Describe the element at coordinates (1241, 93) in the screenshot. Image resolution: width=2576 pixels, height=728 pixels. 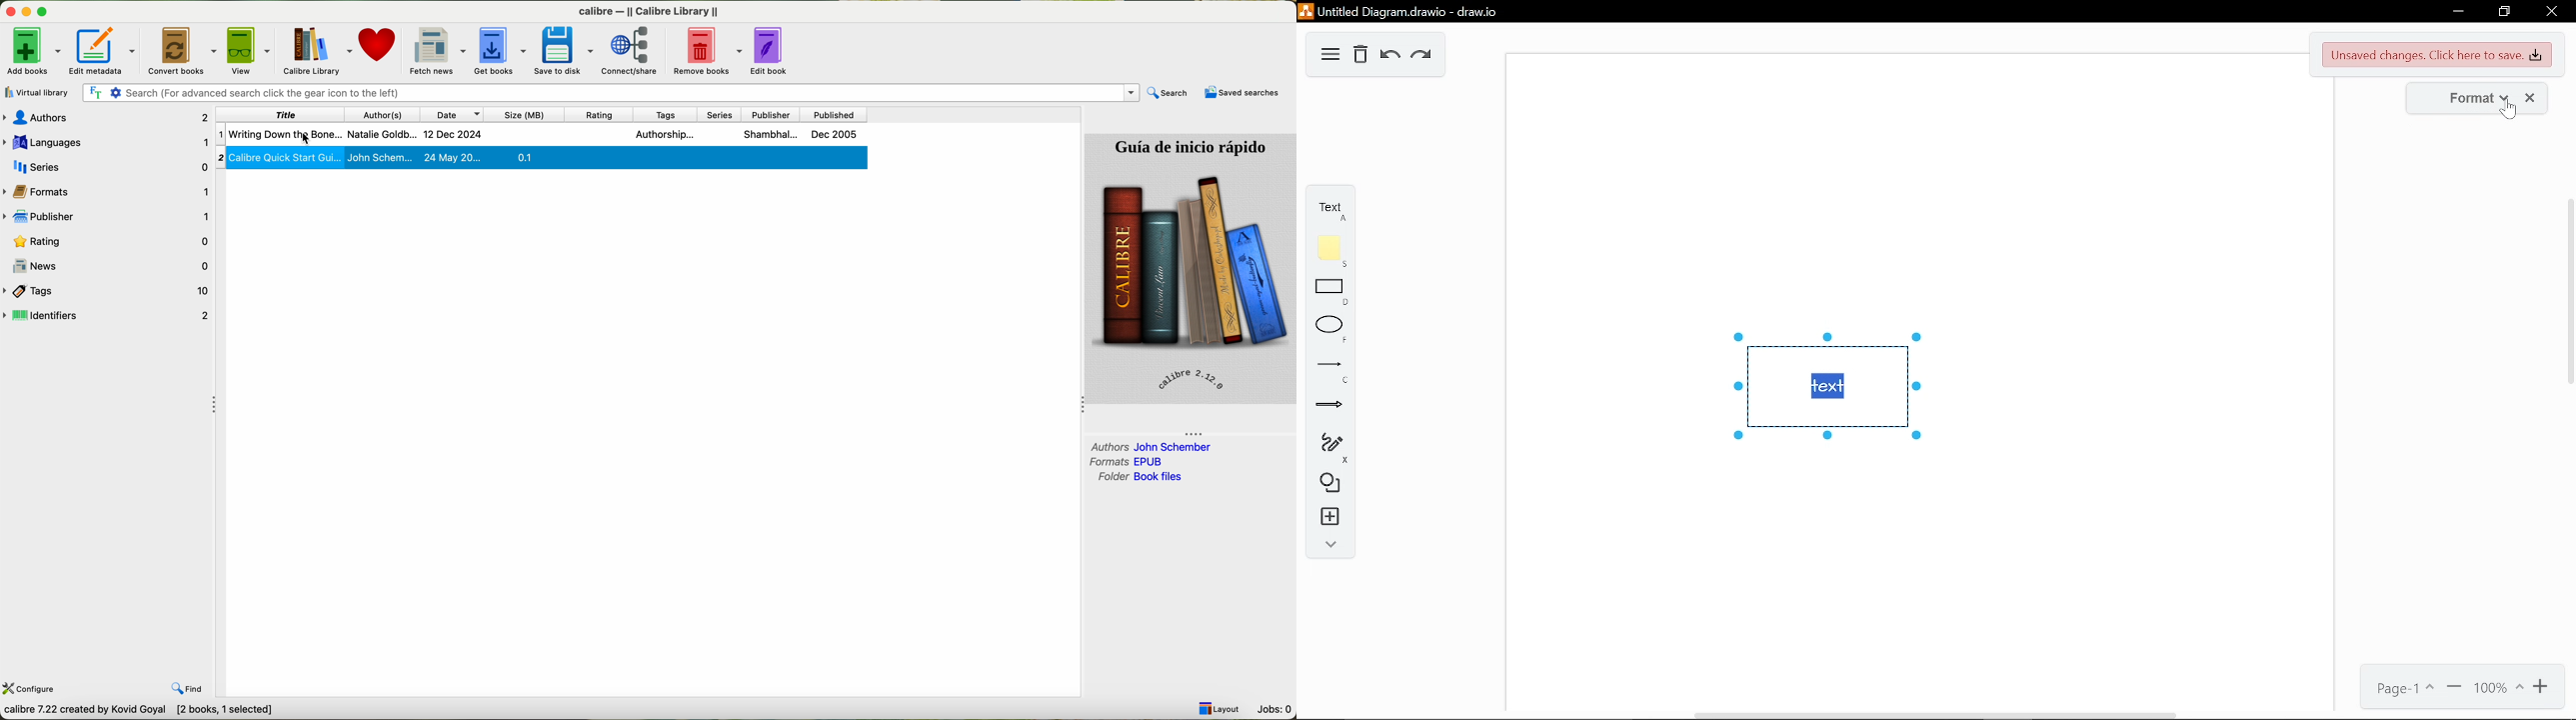
I see `saved searches` at that location.